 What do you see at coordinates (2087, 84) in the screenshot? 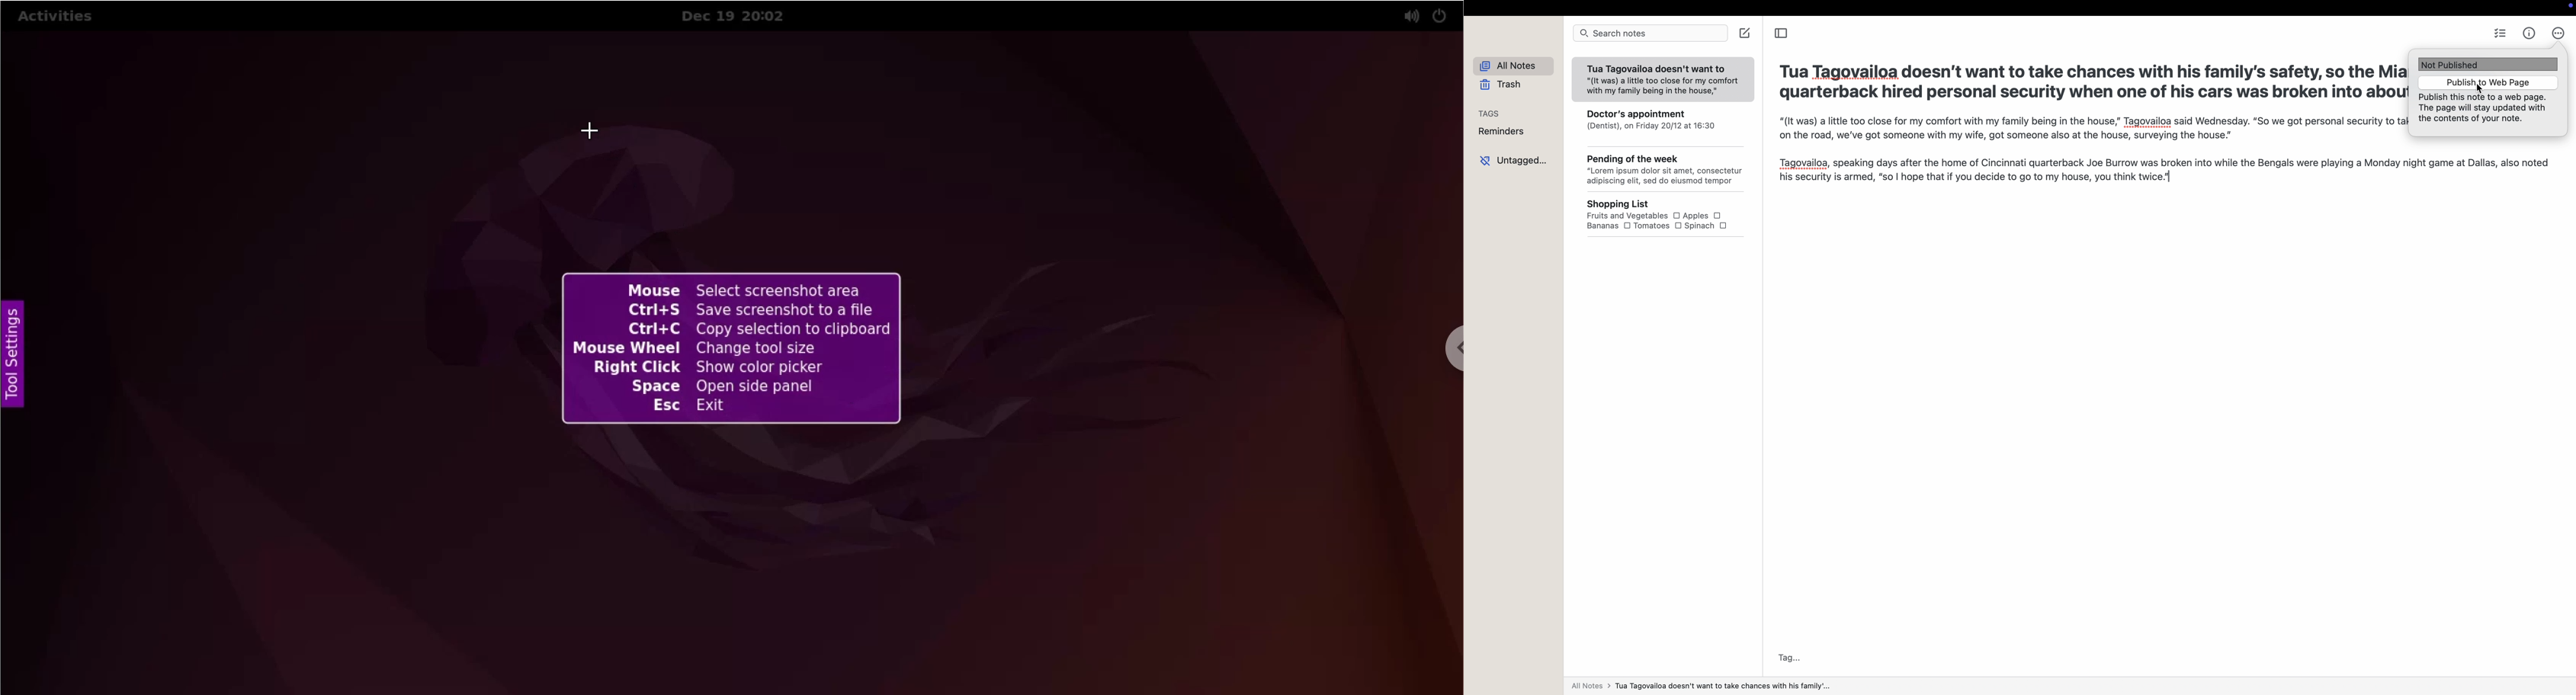
I see `Tua Tagovailoa doesn’t want to take chances with his family's safety, so the Miami Dolphins’ star
quarterback hired personal security when one of his cars was broken into about a year ago.` at bounding box center [2087, 84].